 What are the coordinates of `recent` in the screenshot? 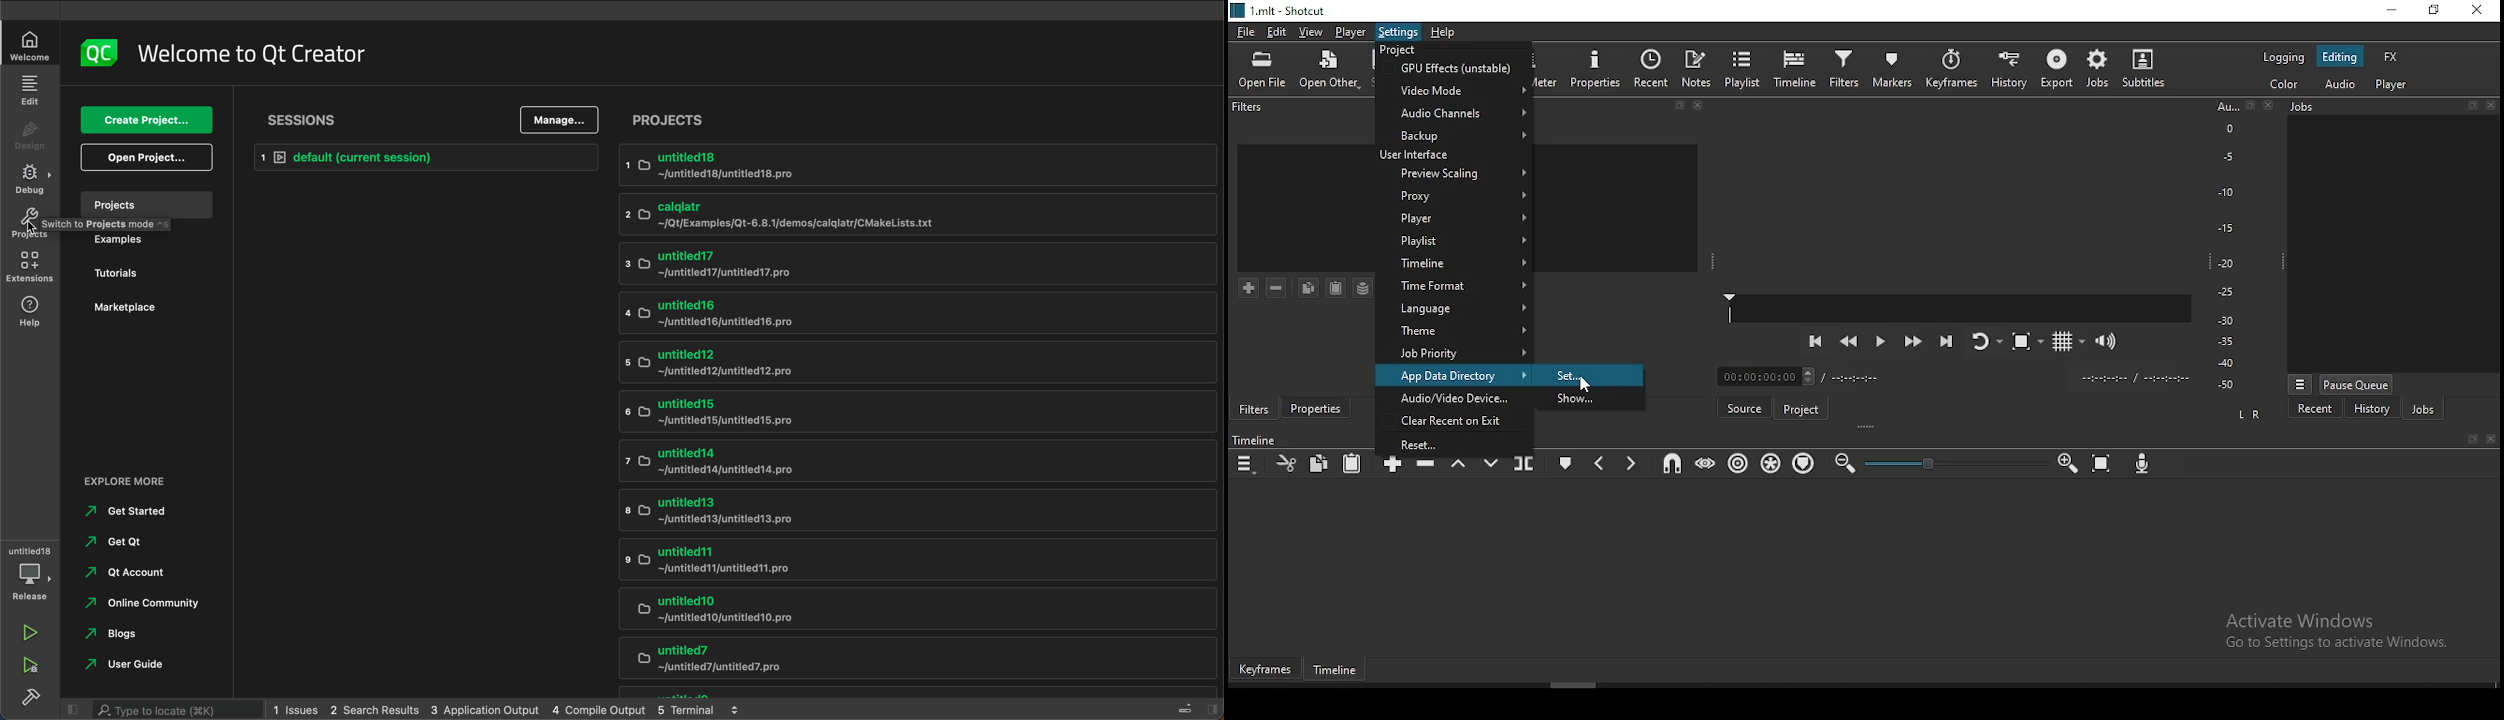 It's located at (2315, 408).